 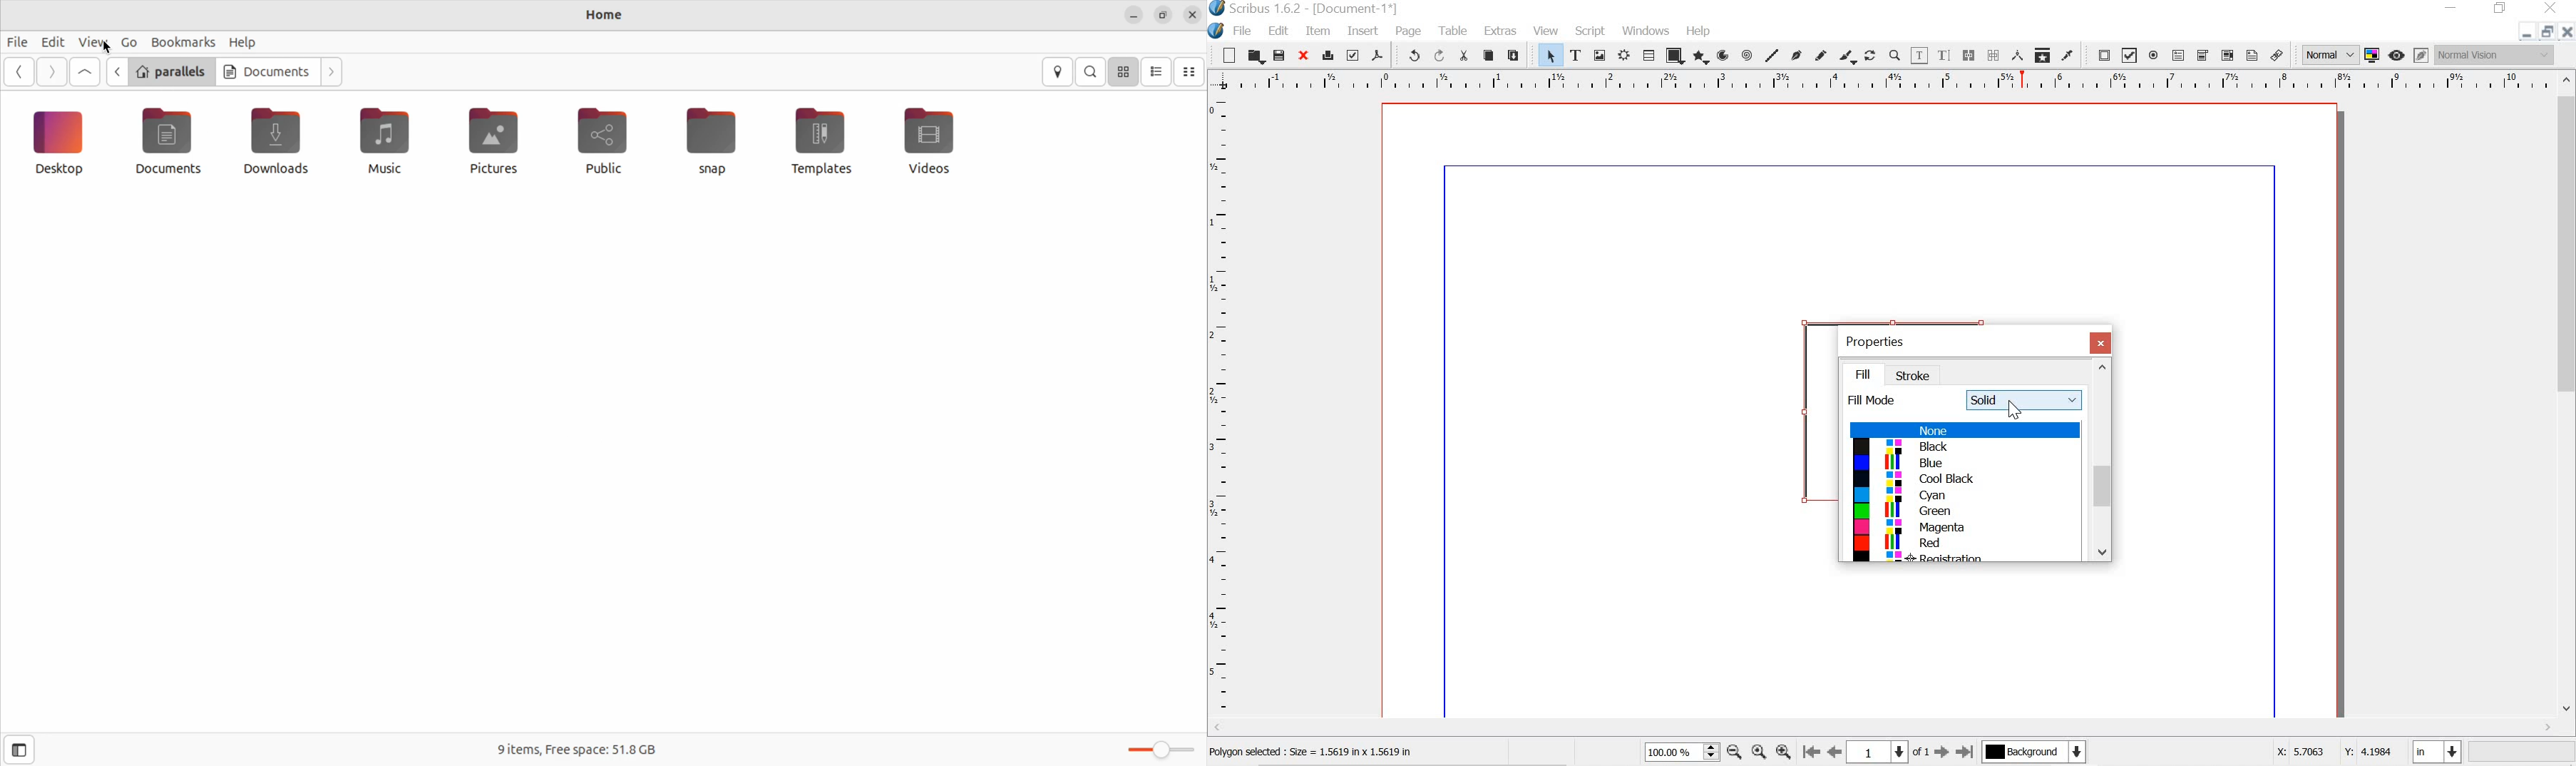 I want to click on toggle color management system, so click(x=2371, y=56).